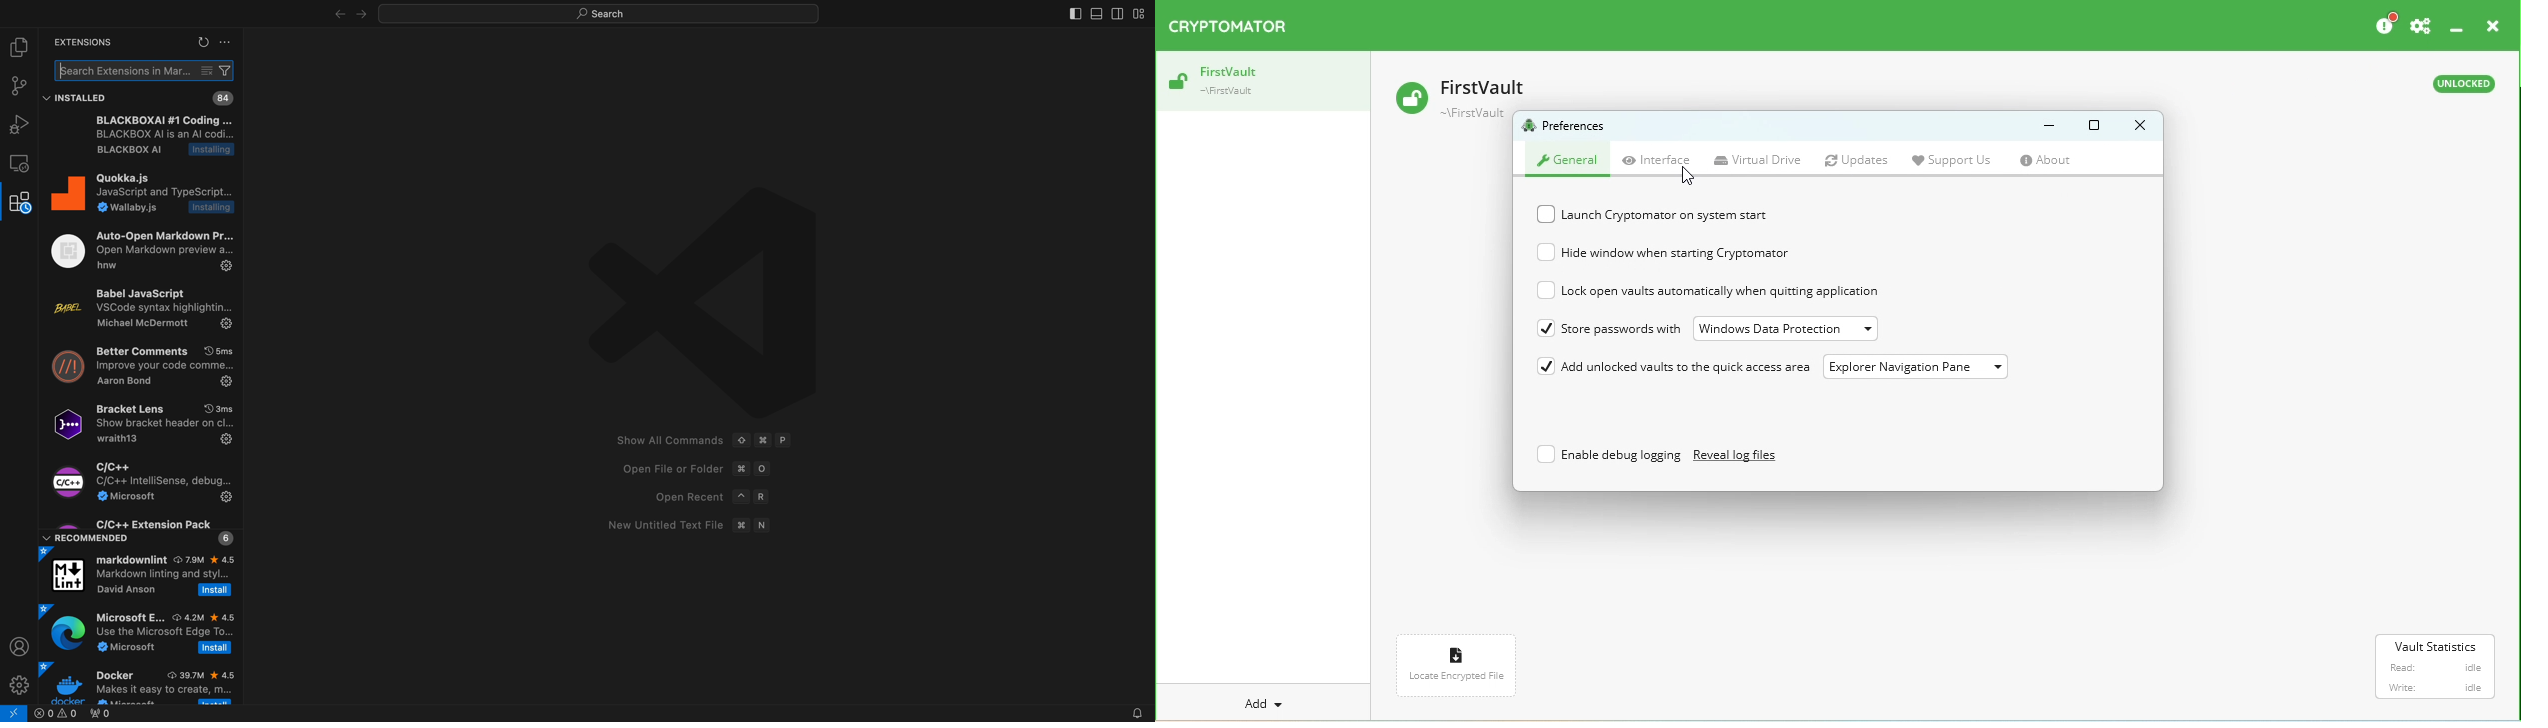  I want to click on C/C++
C/C++ IntelliSense, debug...
Microsoft 3, so click(138, 483).